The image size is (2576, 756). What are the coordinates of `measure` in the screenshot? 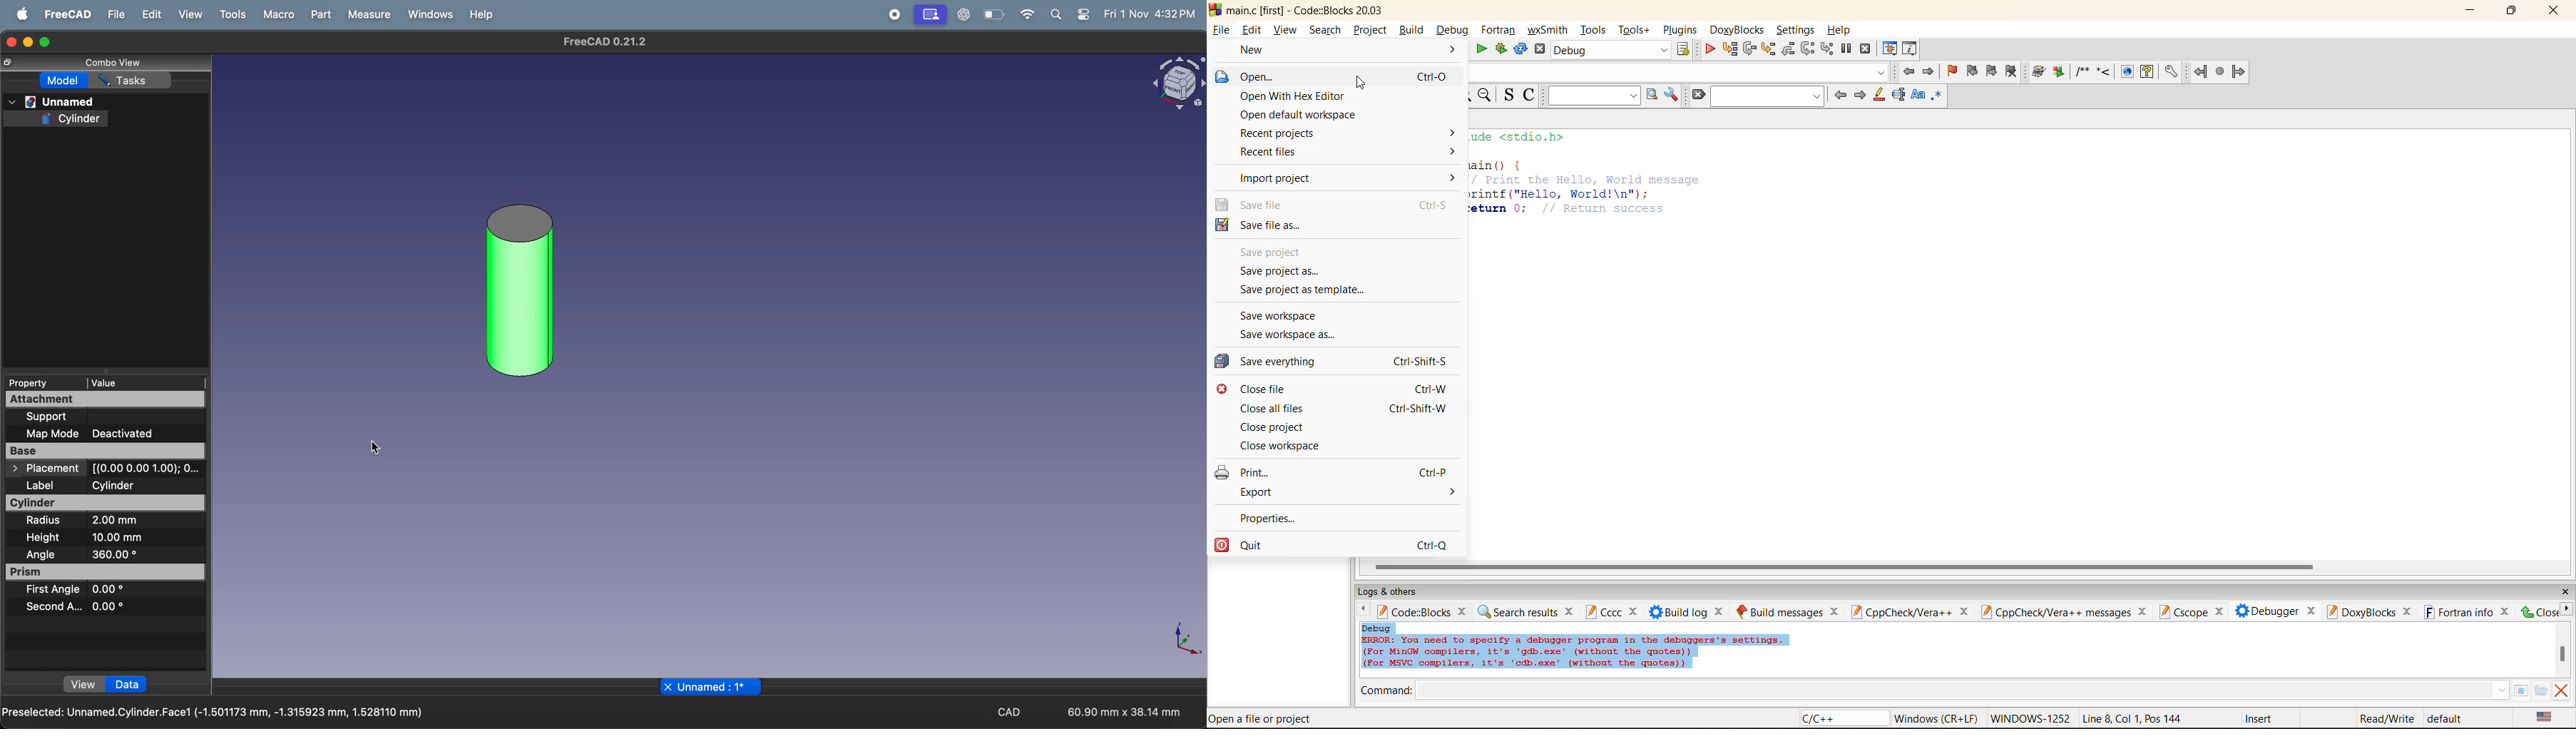 It's located at (369, 14).